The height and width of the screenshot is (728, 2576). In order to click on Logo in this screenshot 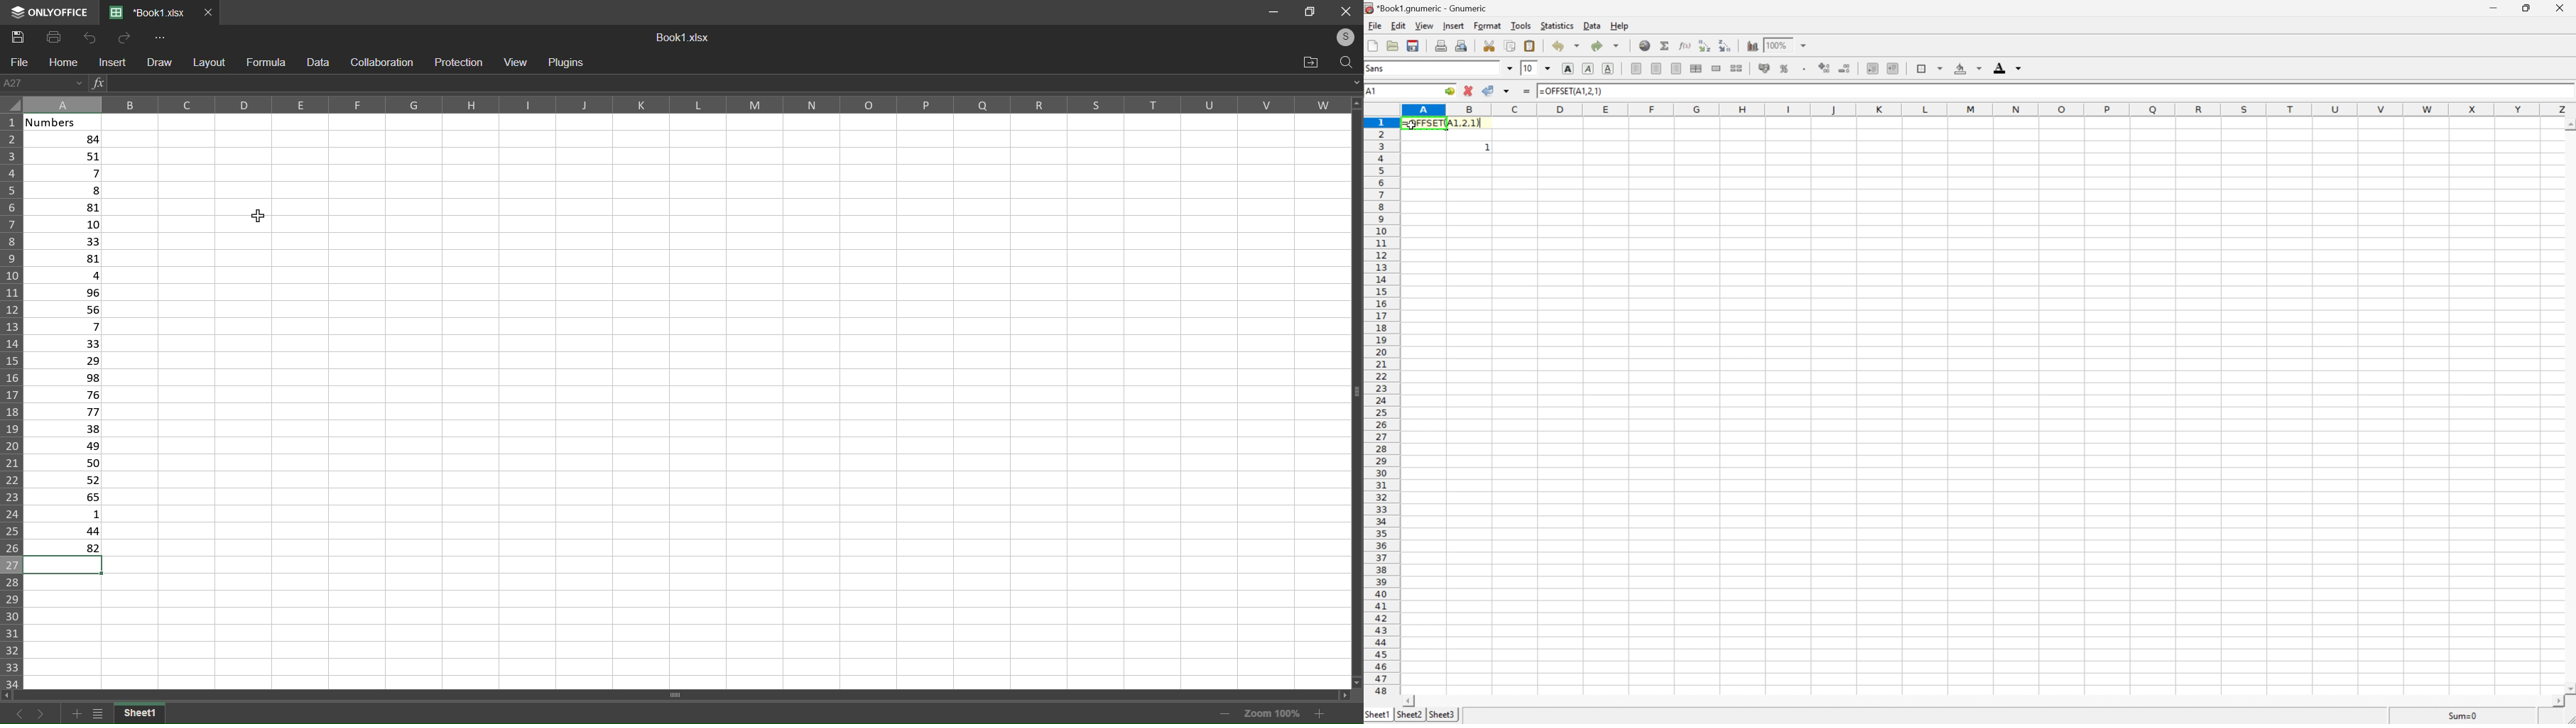, I will do `click(50, 13)`.